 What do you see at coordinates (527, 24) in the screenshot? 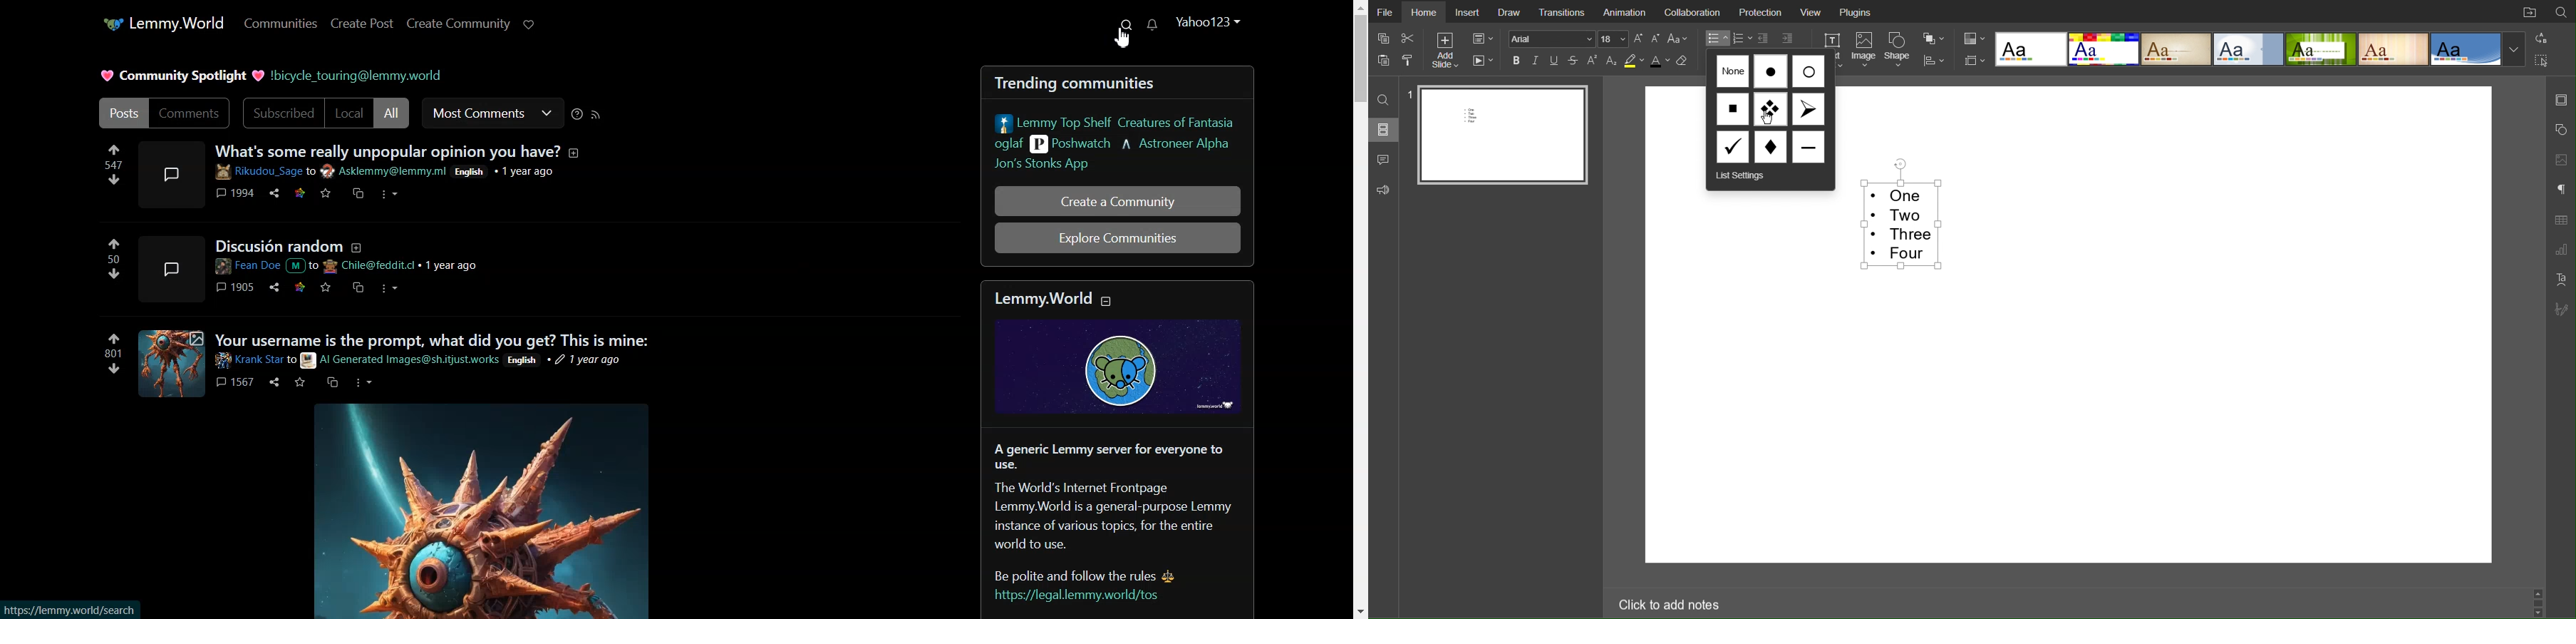
I see `Support limmy` at bounding box center [527, 24].